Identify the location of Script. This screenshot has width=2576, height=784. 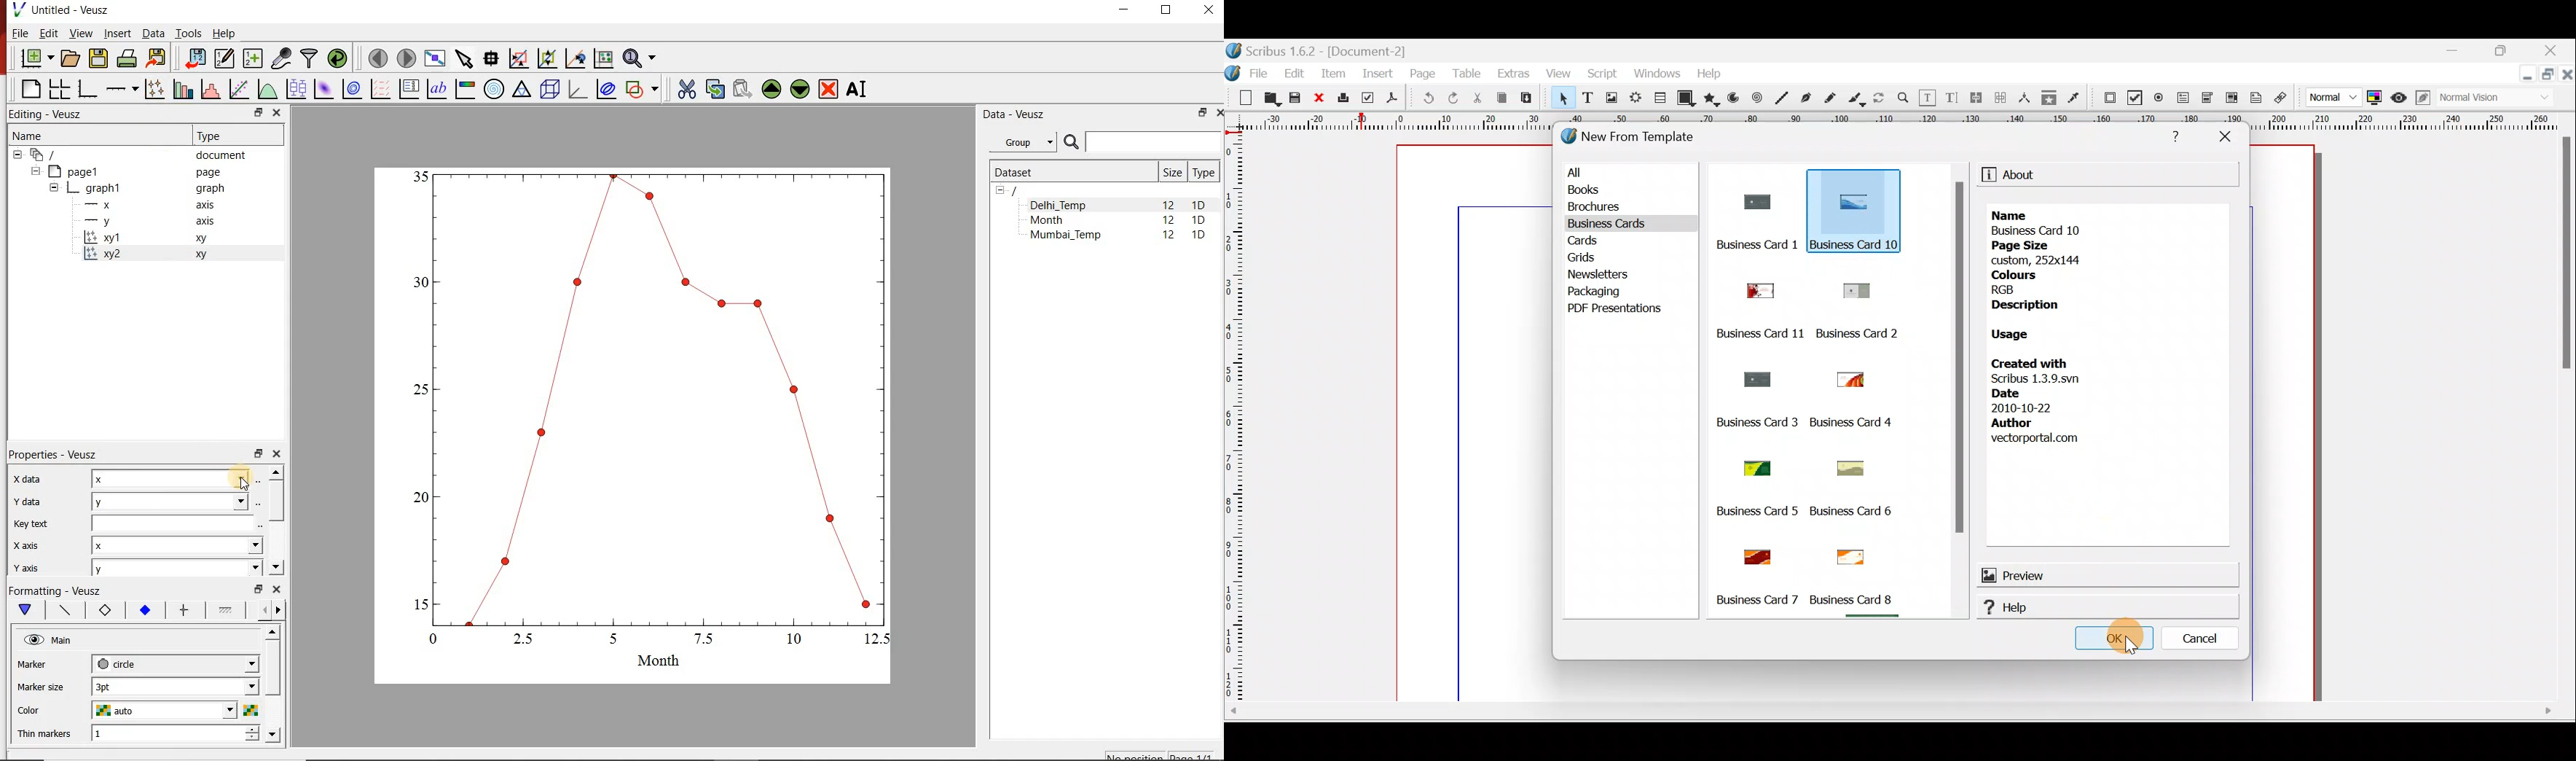
(1603, 75).